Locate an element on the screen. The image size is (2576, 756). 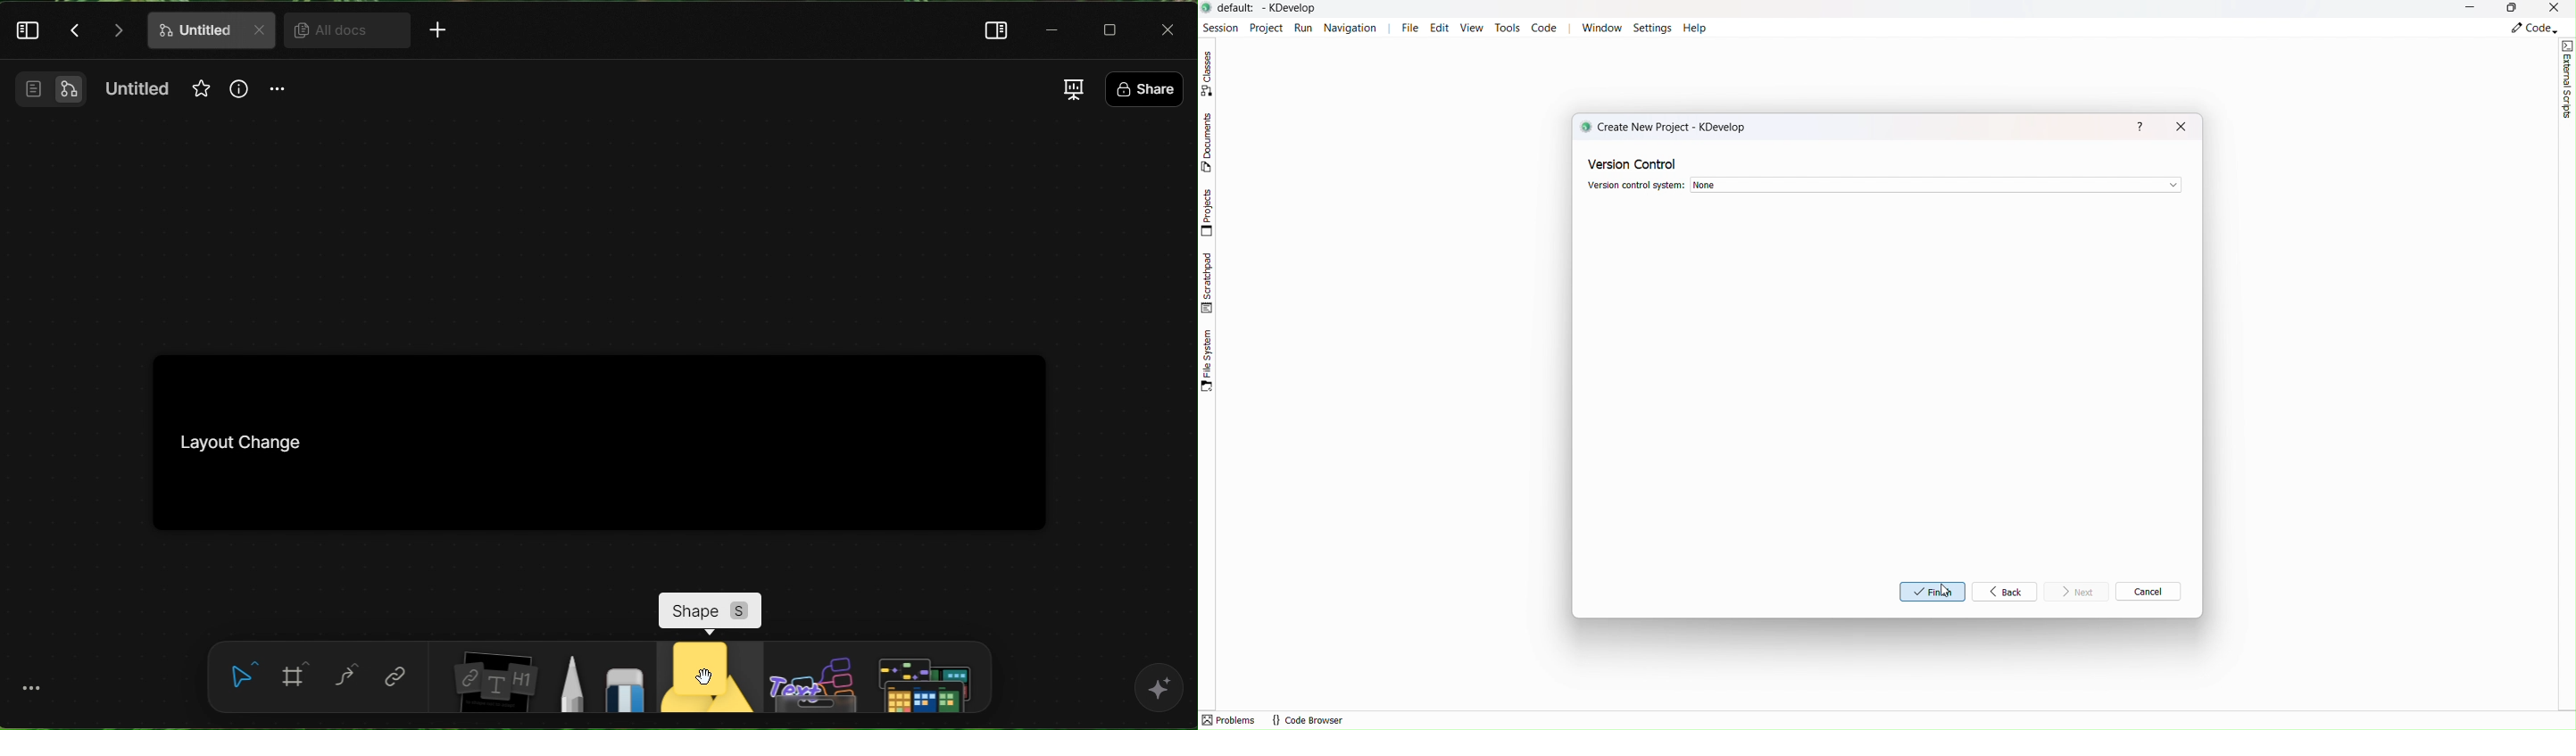
Kanban board is located at coordinates (586, 441).